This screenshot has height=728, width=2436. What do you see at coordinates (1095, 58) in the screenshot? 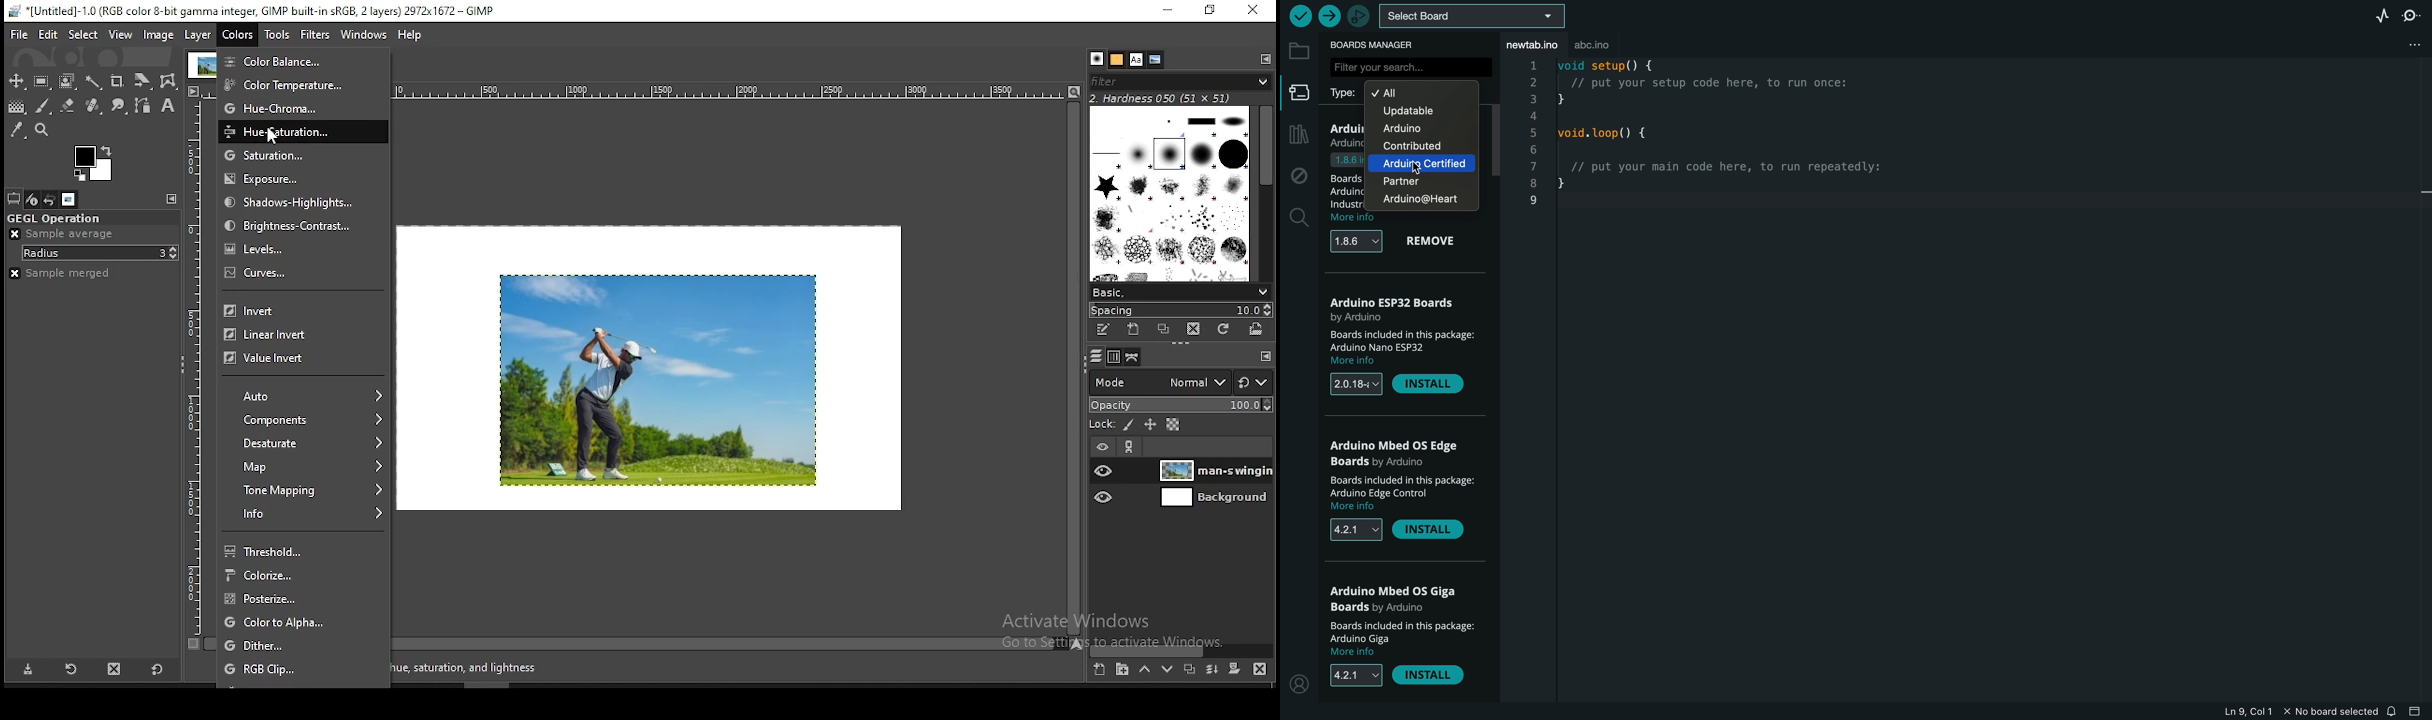
I see `brushes` at bounding box center [1095, 58].